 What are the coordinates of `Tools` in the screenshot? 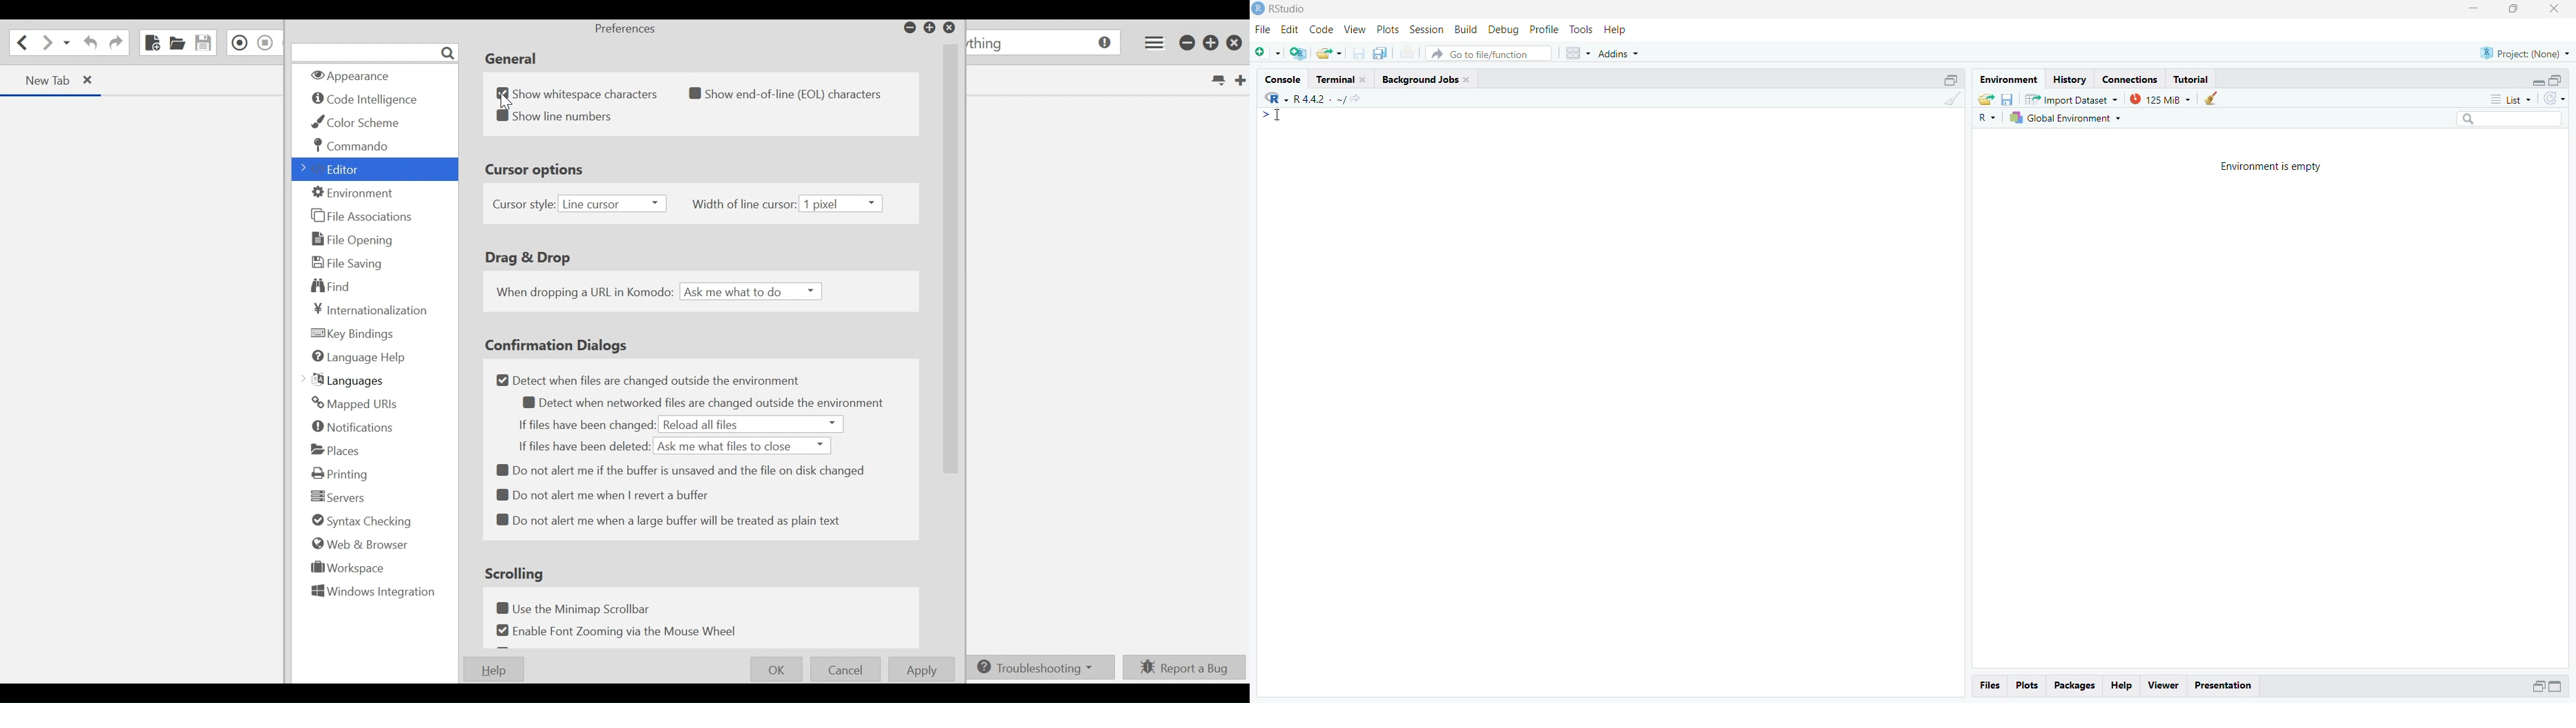 It's located at (1580, 28).